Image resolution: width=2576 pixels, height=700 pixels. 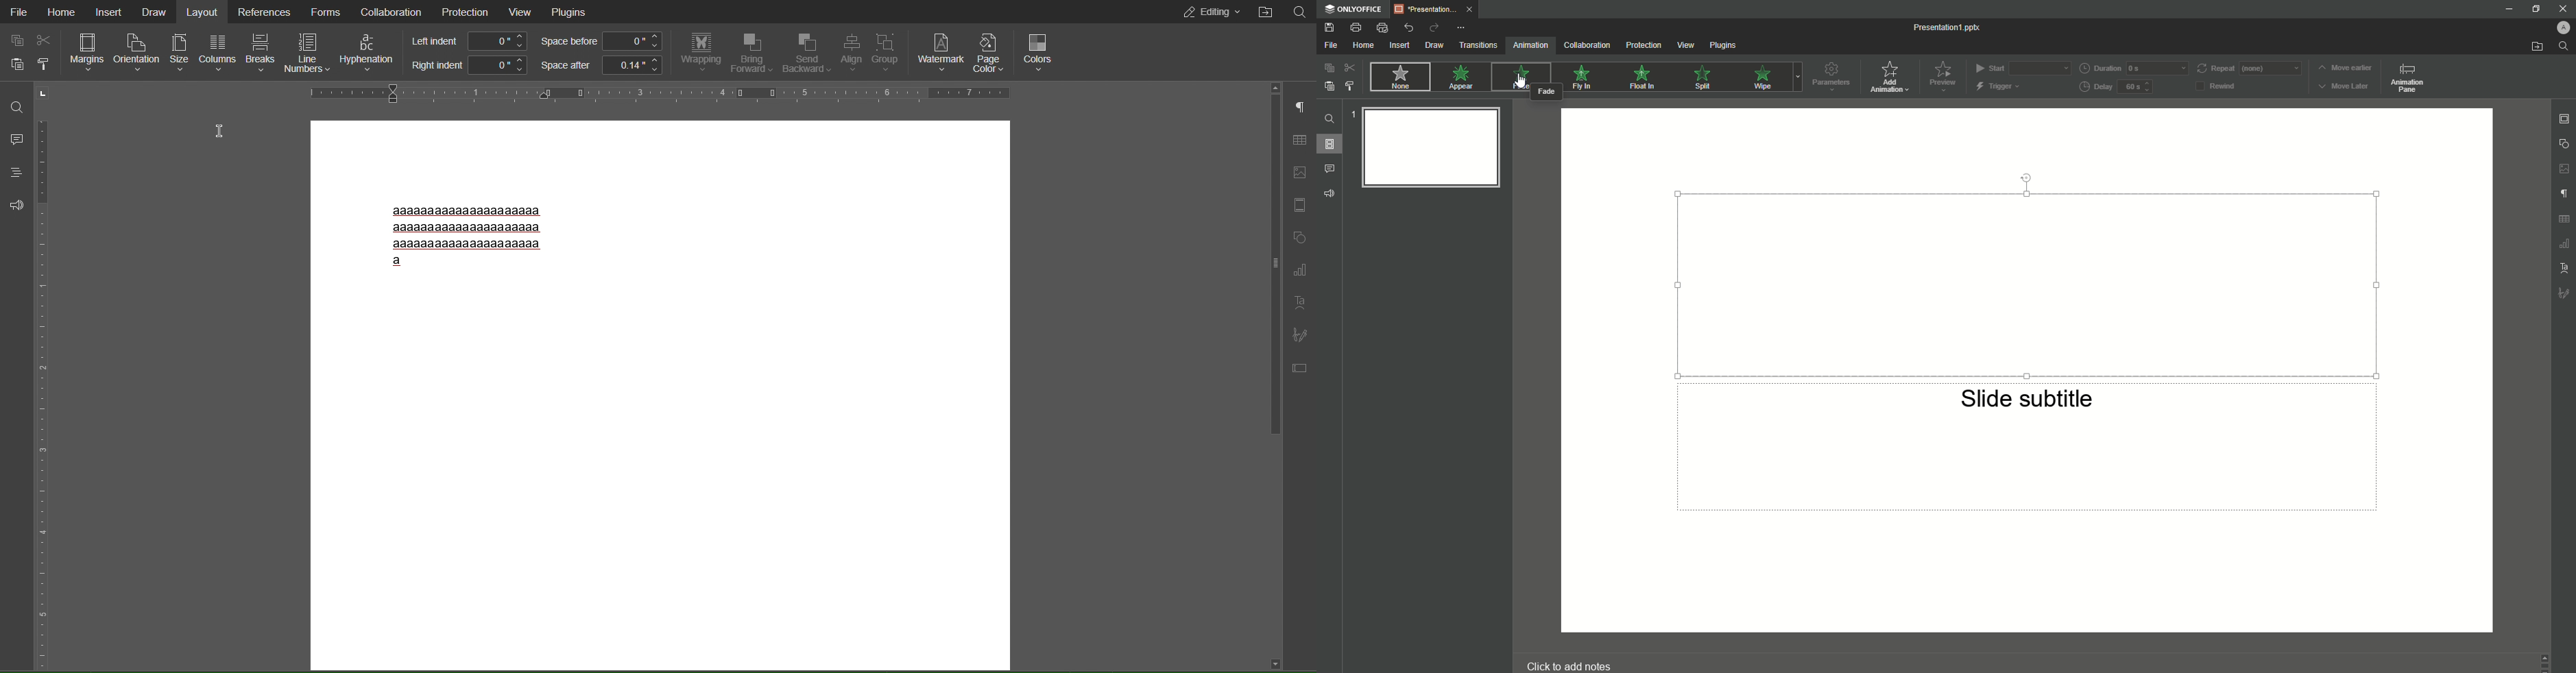 I want to click on Quick Print, so click(x=1381, y=28).